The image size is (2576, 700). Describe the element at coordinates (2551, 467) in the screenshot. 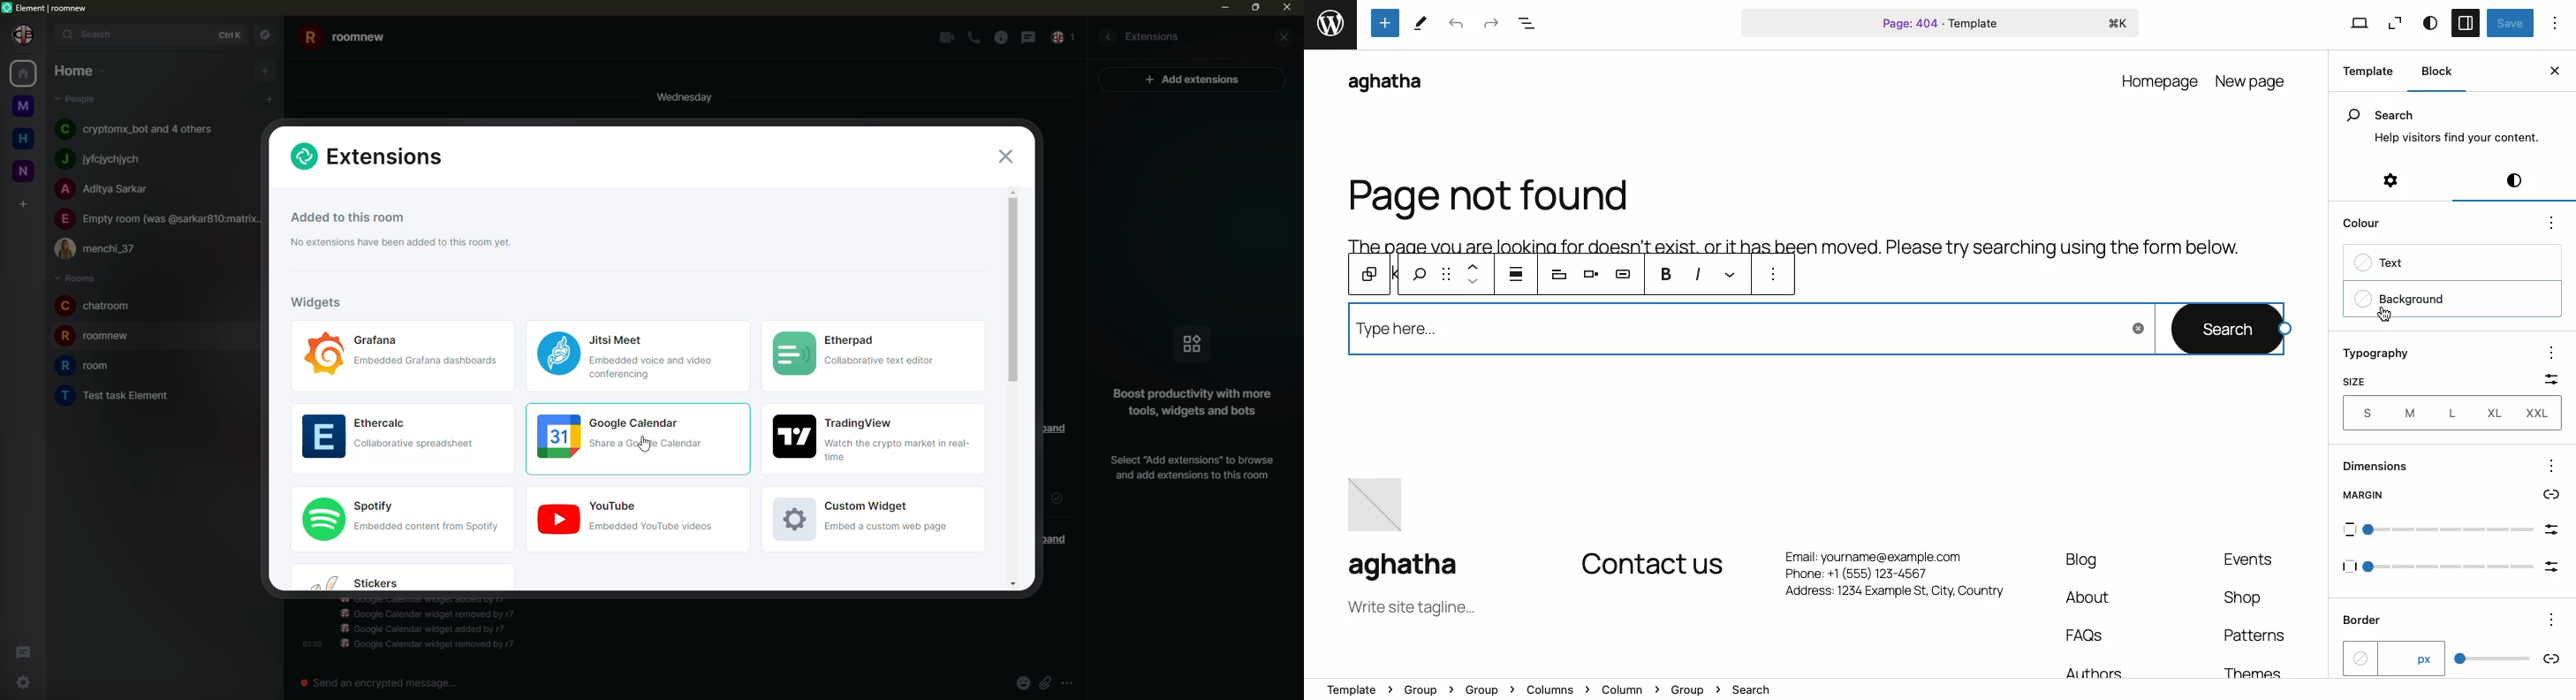

I see `options` at that location.